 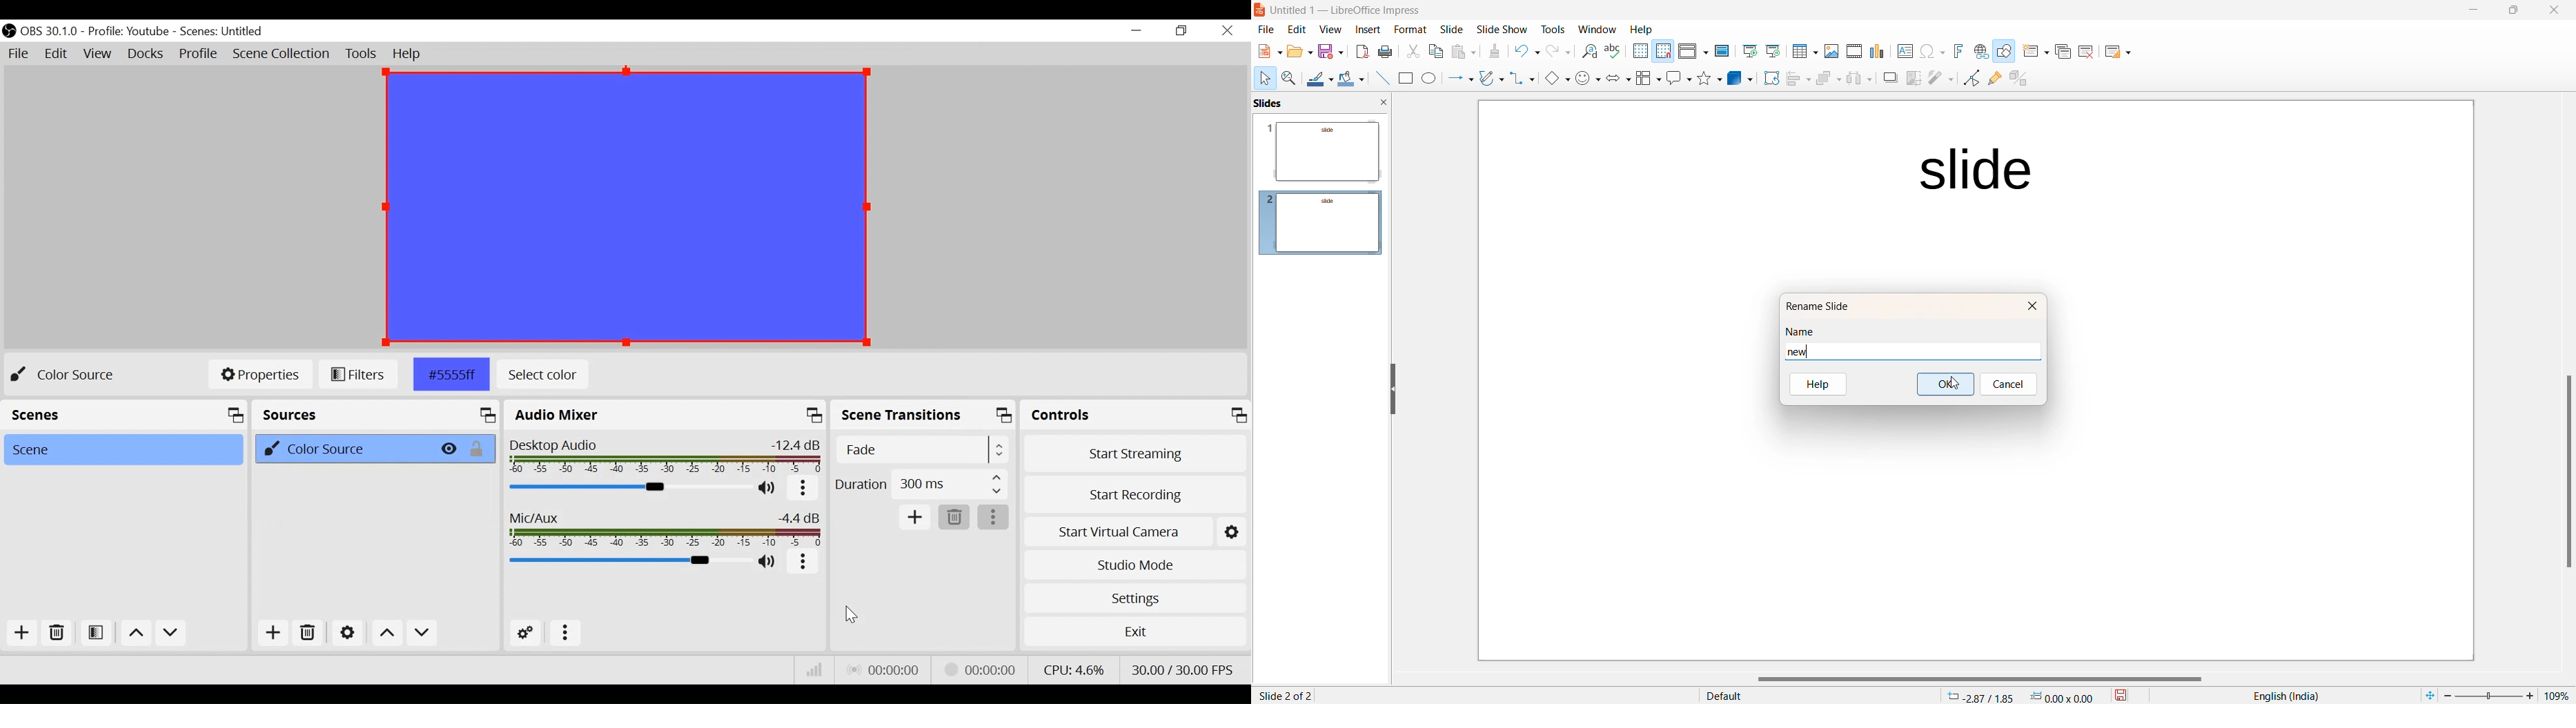 What do you see at coordinates (1857, 79) in the screenshot?
I see `Object distribution` at bounding box center [1857, 79].